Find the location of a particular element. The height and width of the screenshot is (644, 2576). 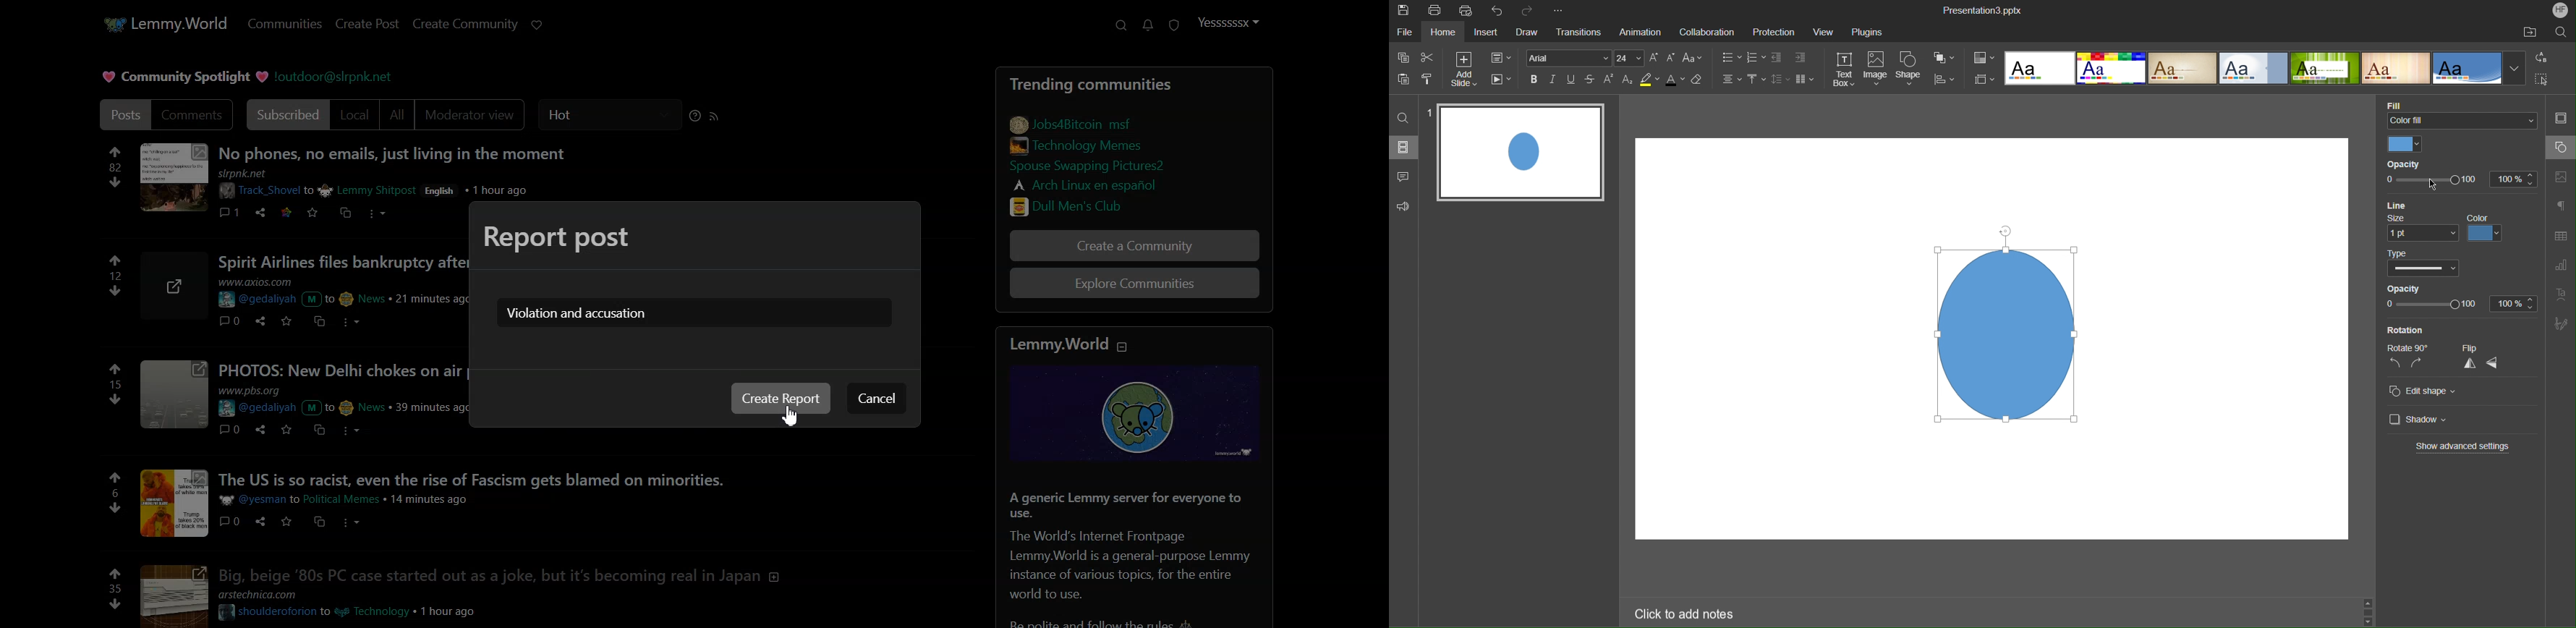

comments is located at coordinates (231, 521).